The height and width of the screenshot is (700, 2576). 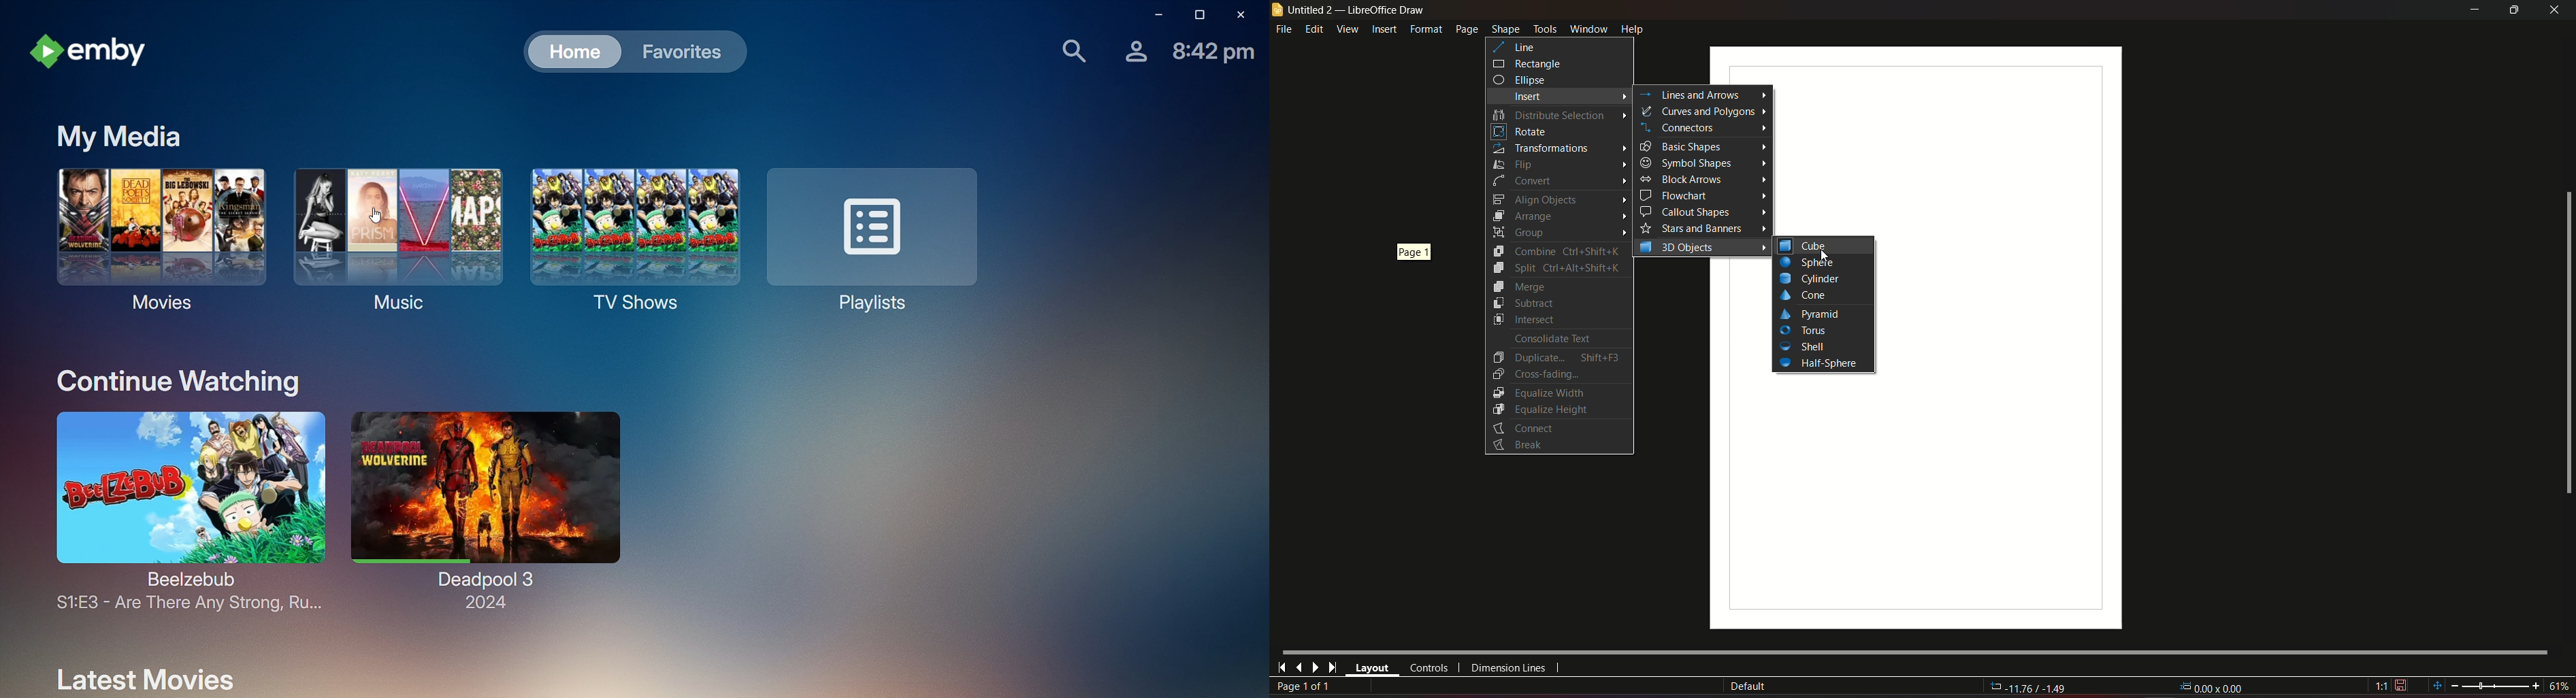 I want to click on page number, so click(x=1306, y=687).